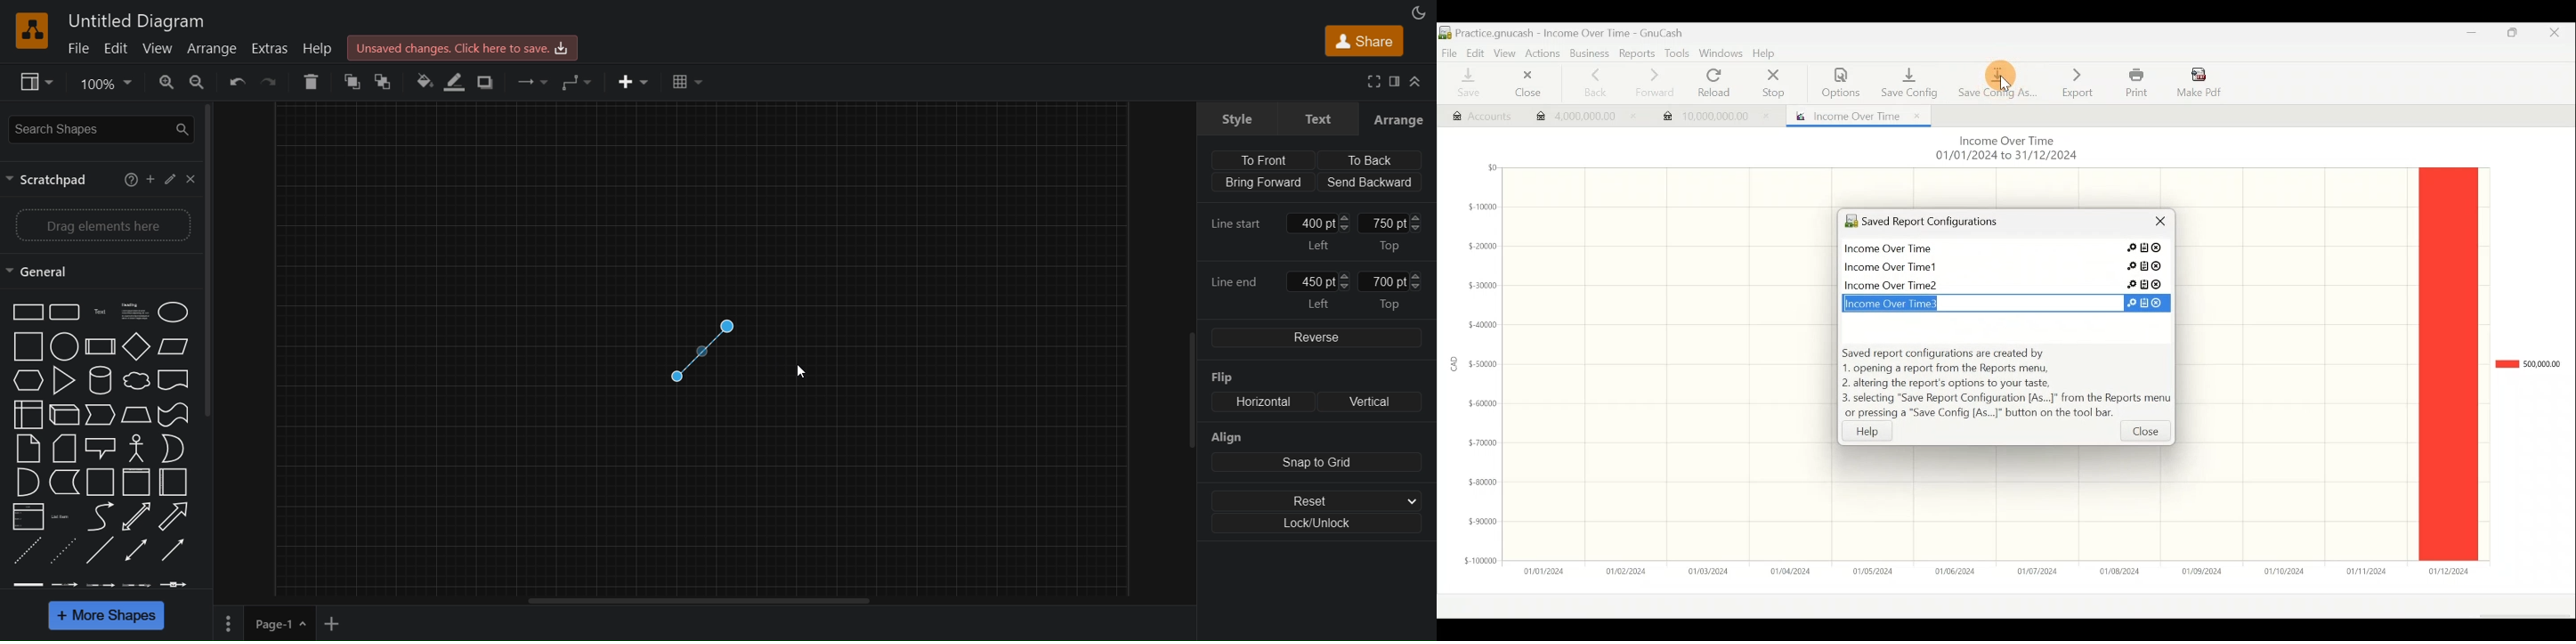 This screenshot has width=2576, height=644. What do you see at coordinates (693, 83) in the screenshot?
I see `table` at bounding box center [693, 83].